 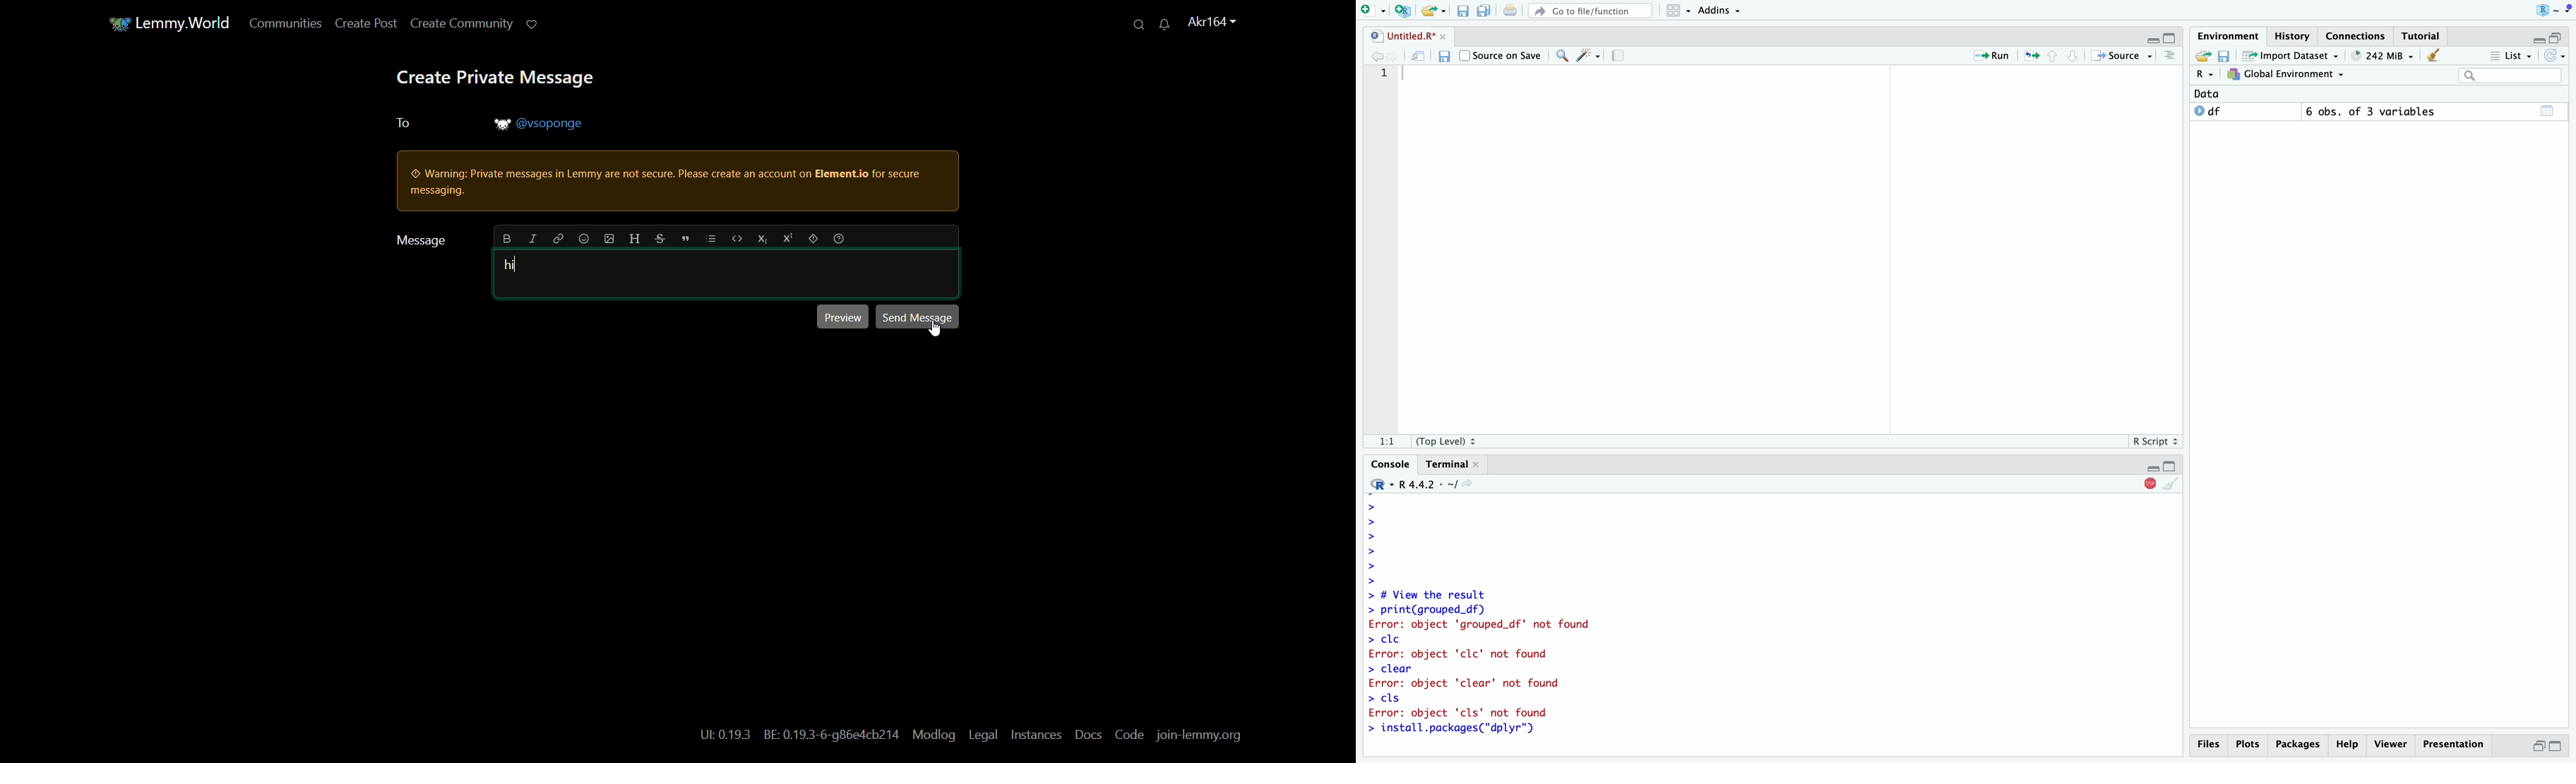 What do you see at coordinates (1562, 56) in the screenshot?
I see `Find/Replace` at bounding box center [1562, 56].